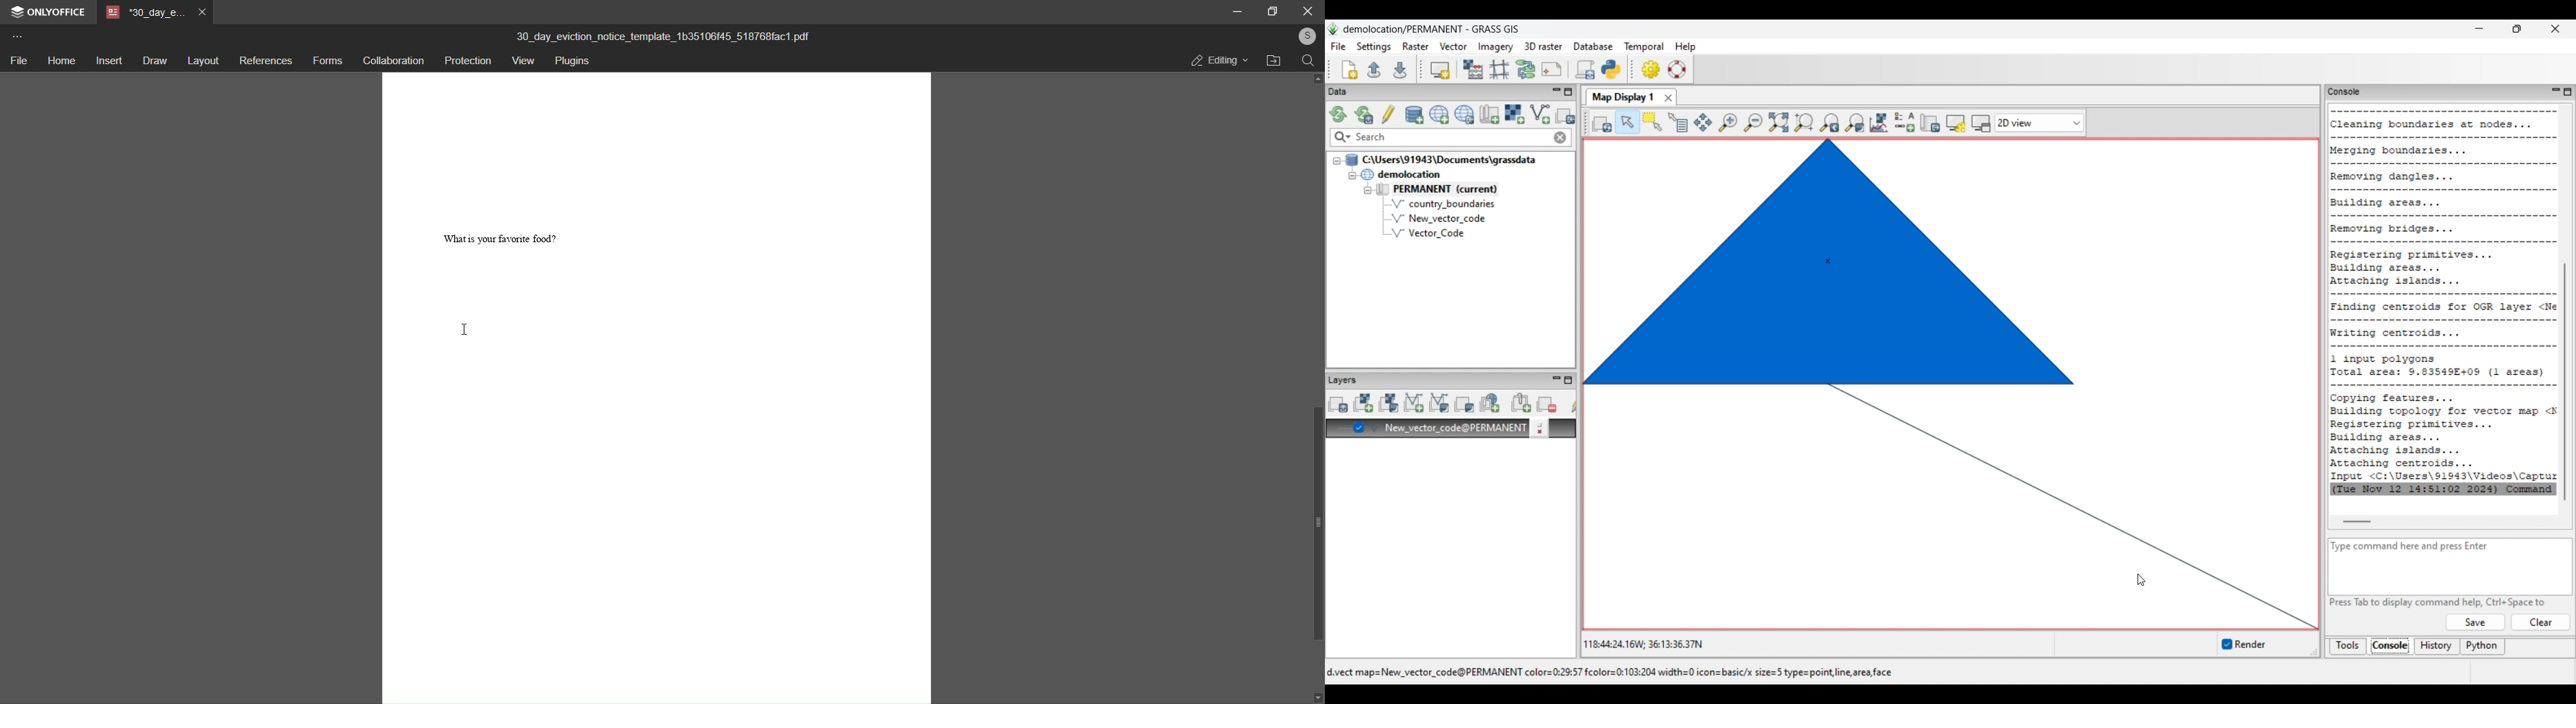  I want to click on references, so click(264, 61).